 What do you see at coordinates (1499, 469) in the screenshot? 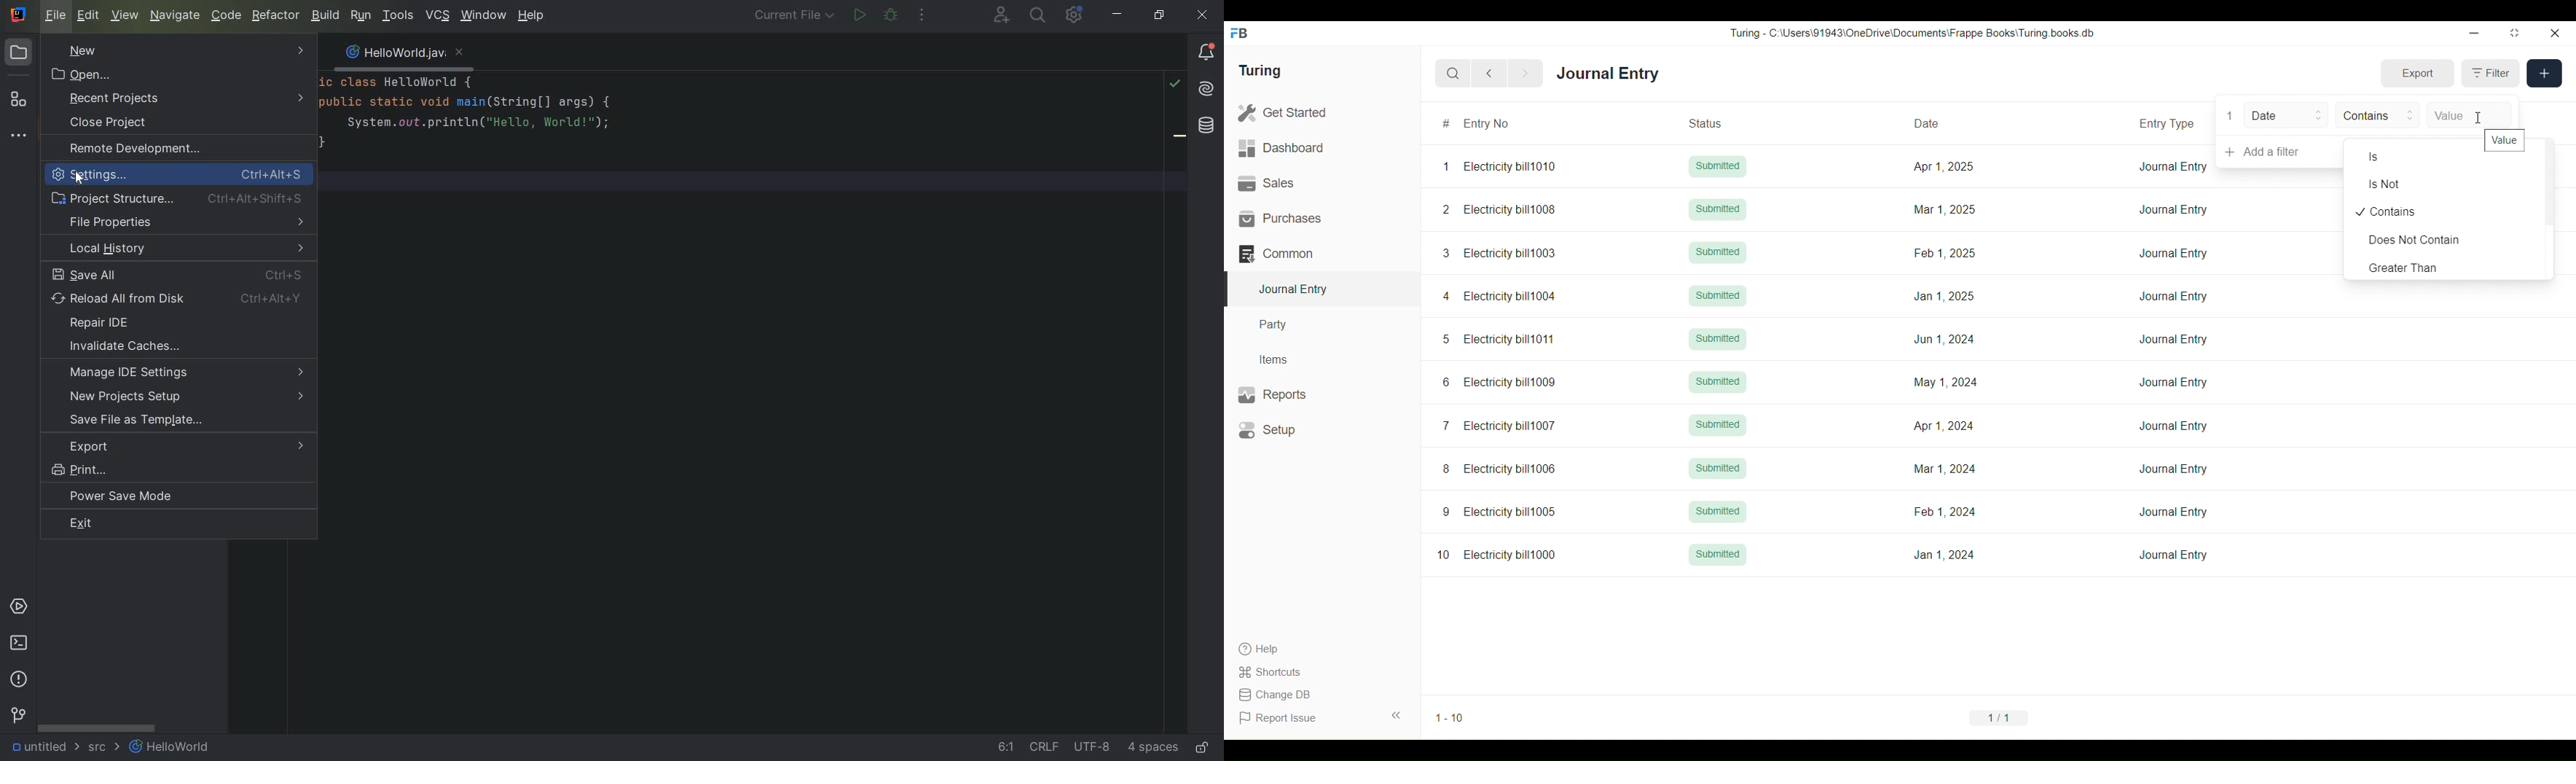
I see `8 Electricity bill1006` at bounding box center [1499, 469].